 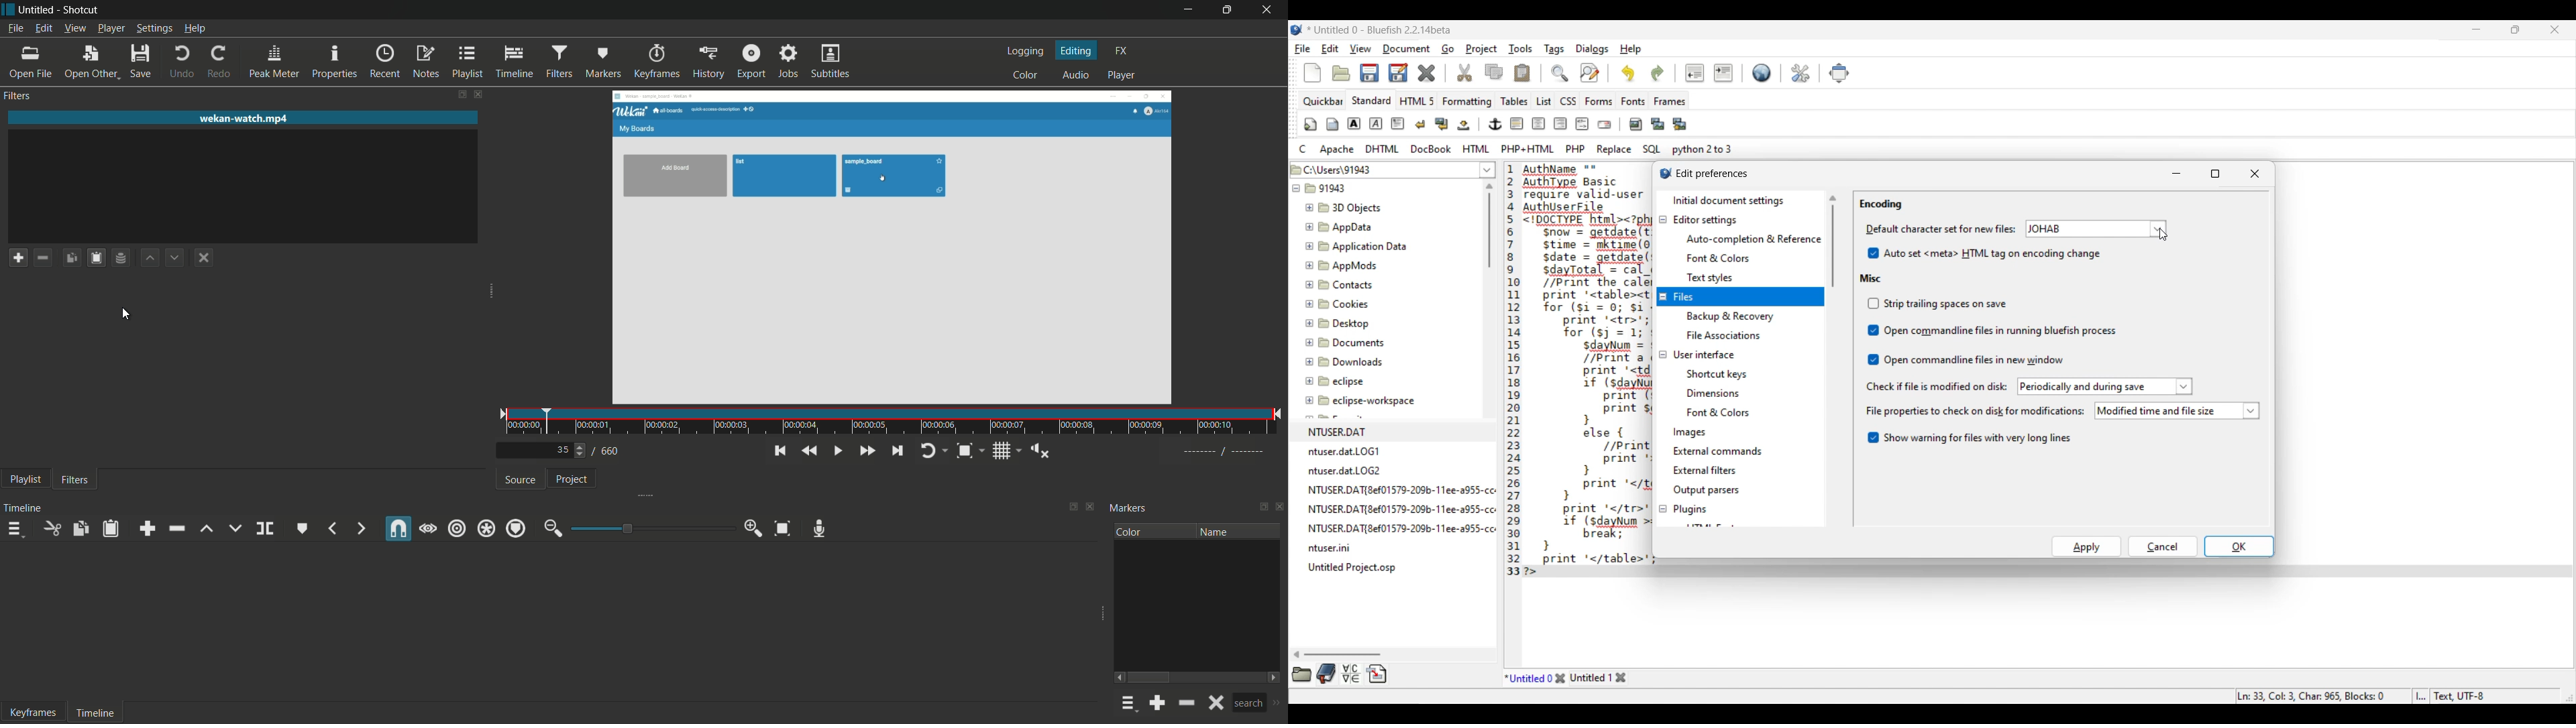 What do you see at coordinates (892, 421) in the screenshot?
I see `time` at bounding box center [892, 421].